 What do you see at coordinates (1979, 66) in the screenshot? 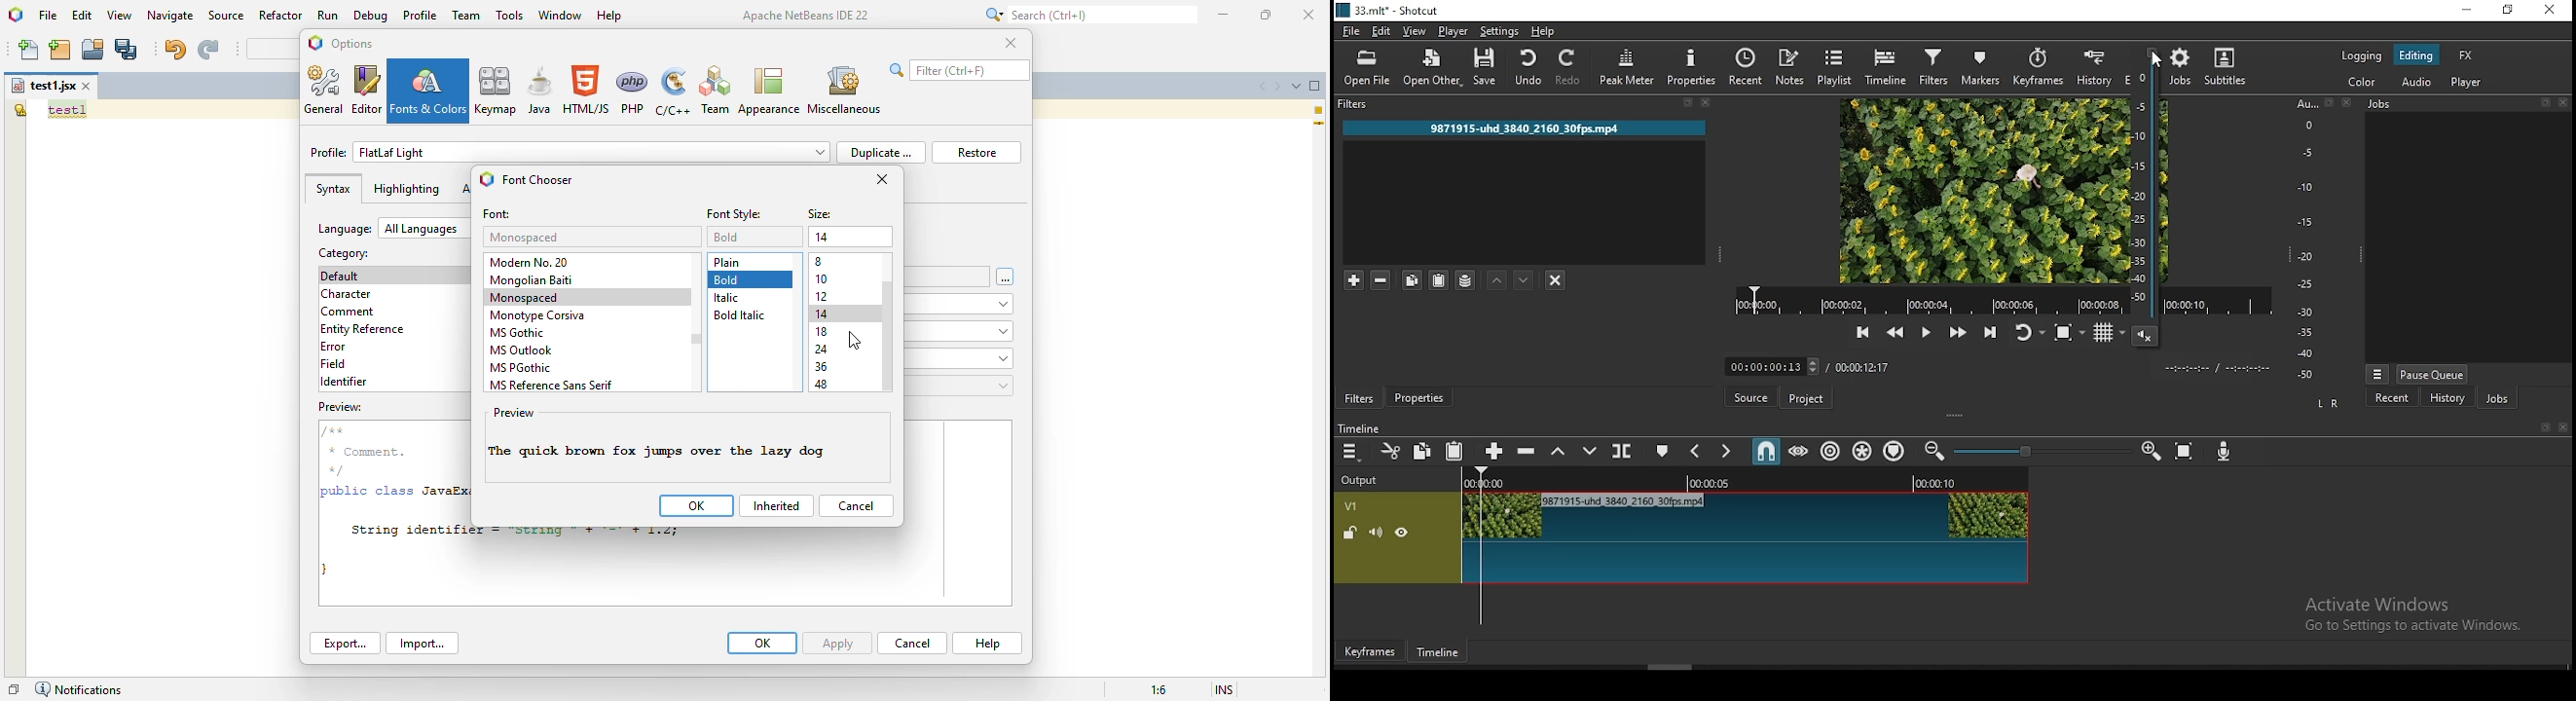
I see `markers` at bounding box center [1979, 66].